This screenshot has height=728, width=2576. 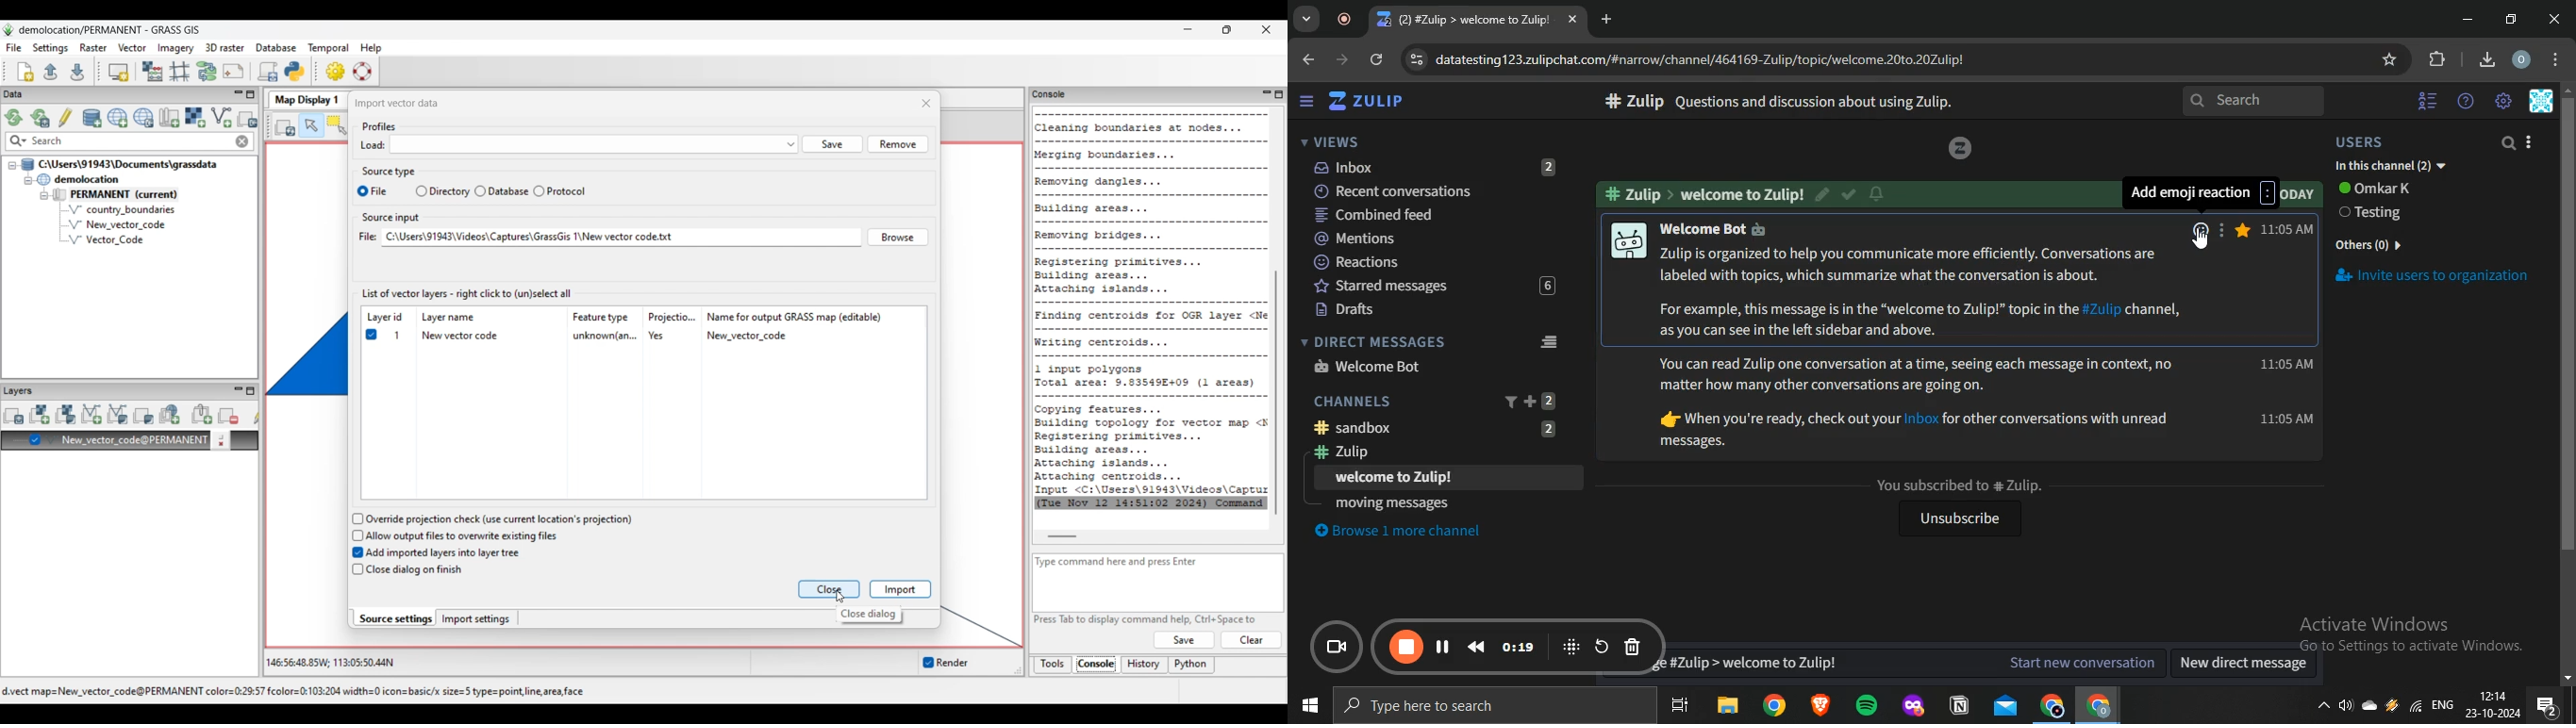 I want to click on main menu, so click(x=2504, y=102).